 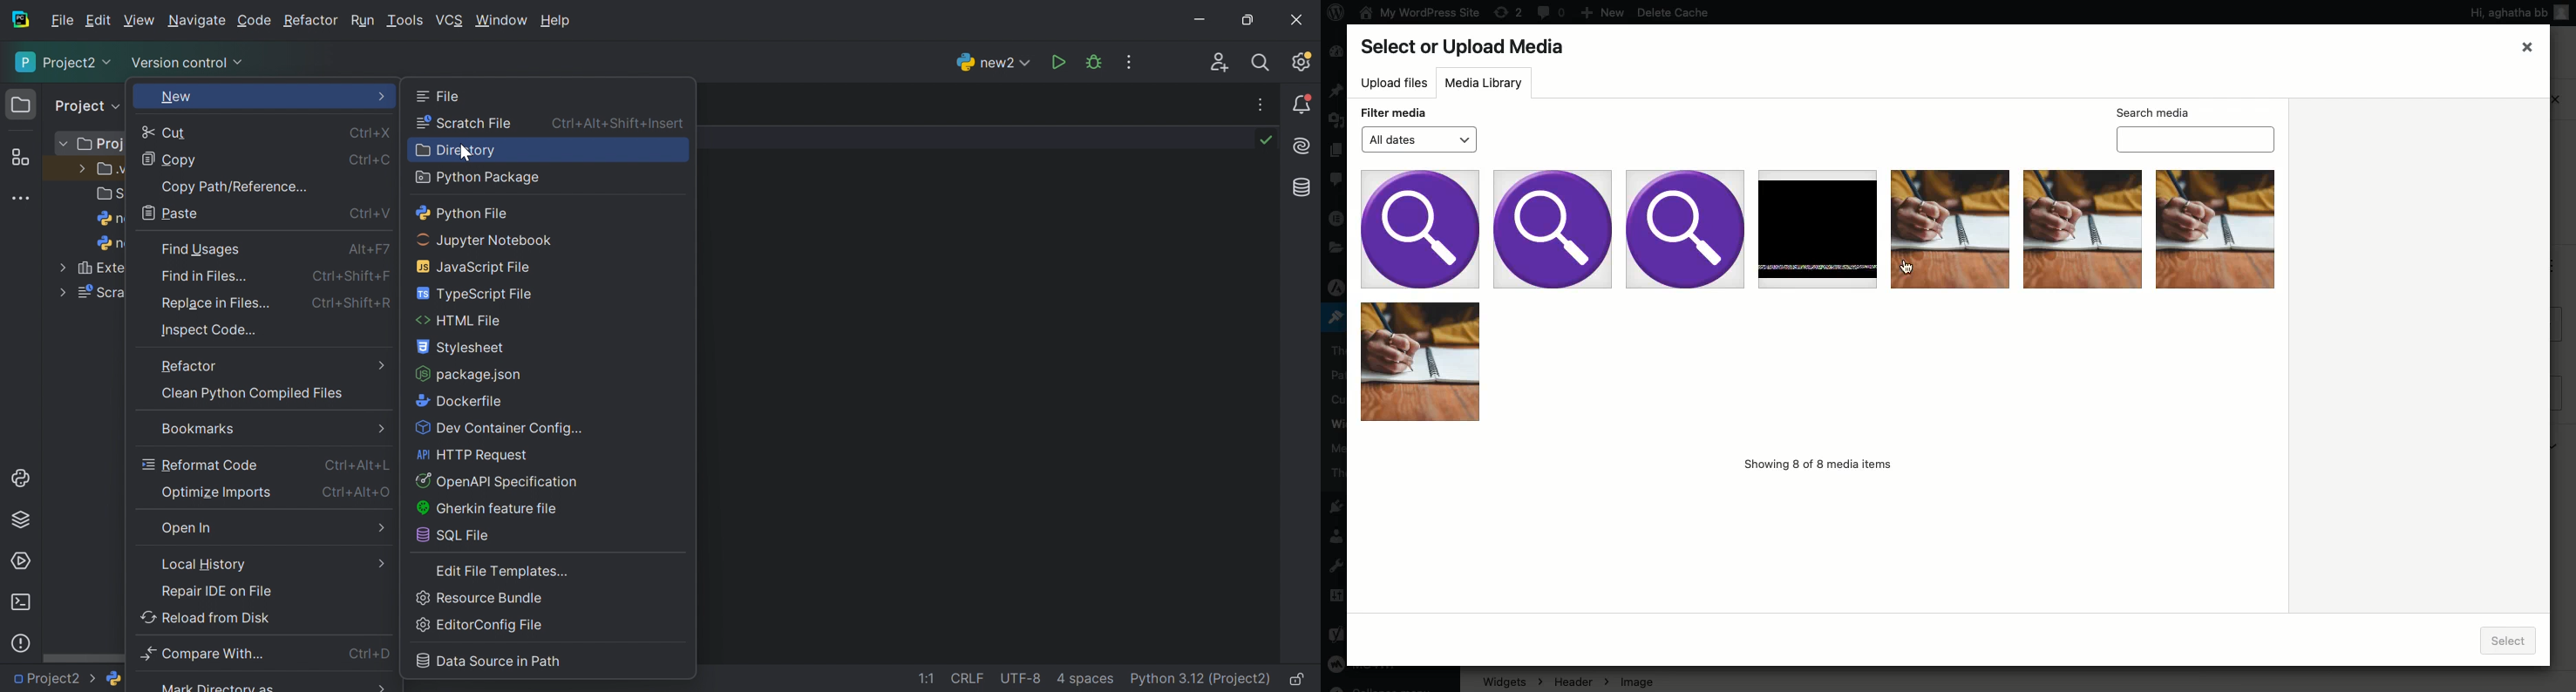 I want to click on Bookmarks, so click(x=197, y=429).